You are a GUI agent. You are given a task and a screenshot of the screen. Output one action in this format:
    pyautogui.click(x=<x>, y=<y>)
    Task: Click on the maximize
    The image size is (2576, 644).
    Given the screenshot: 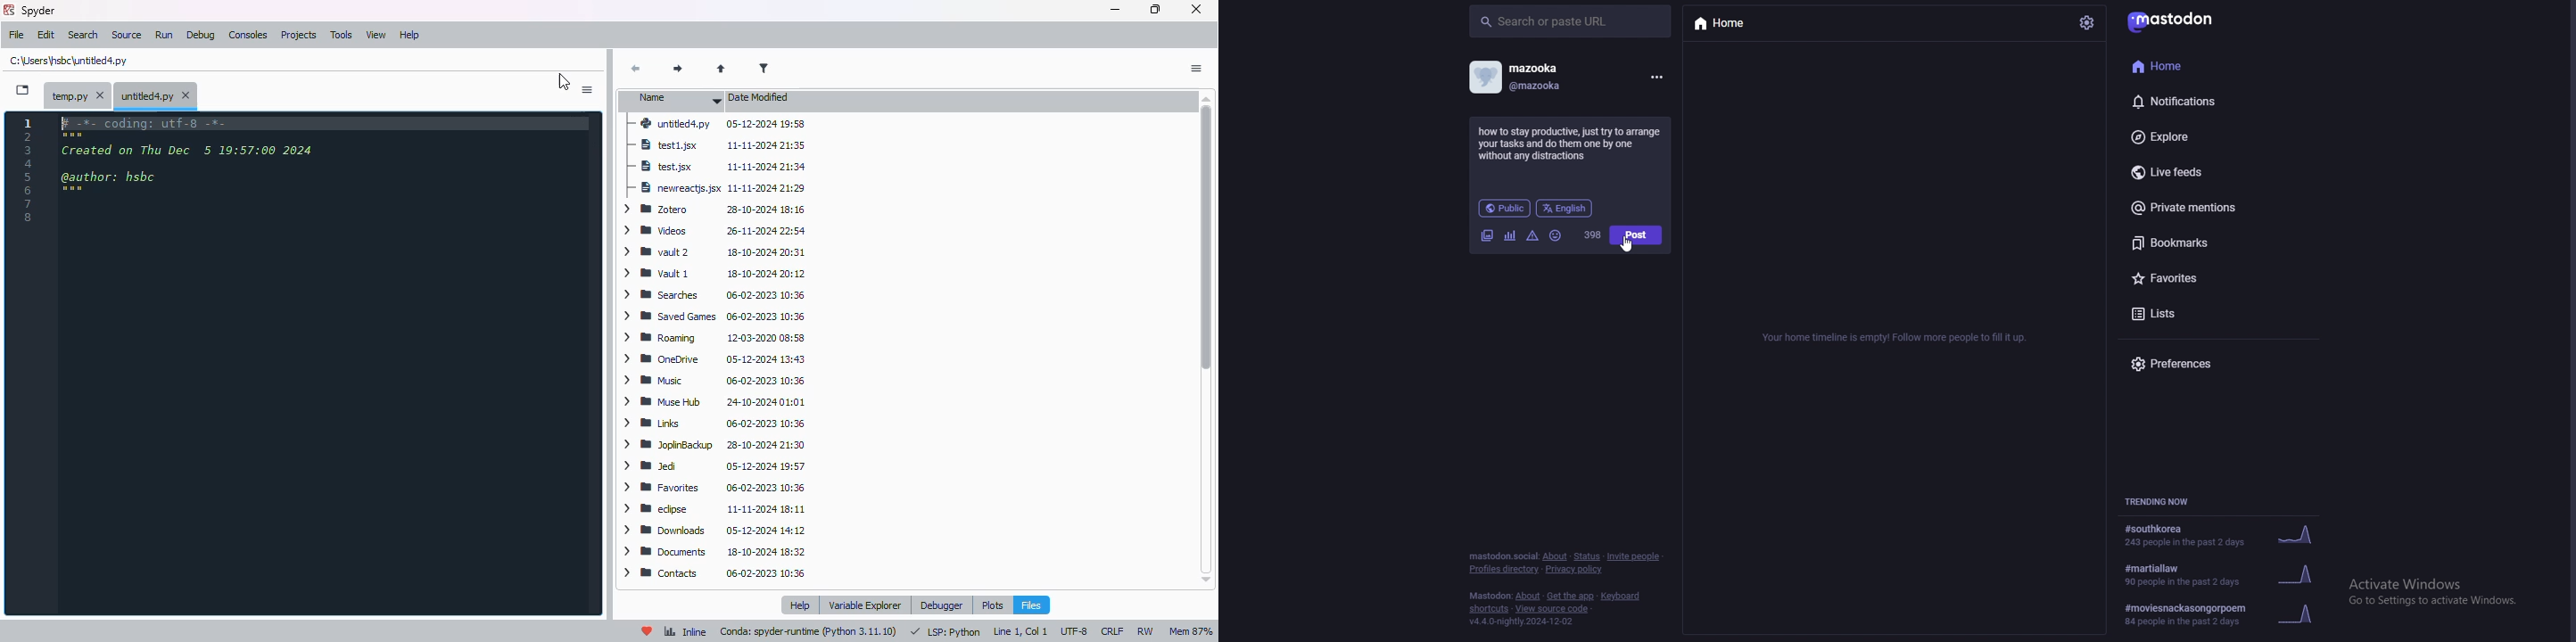 What is the action you would take?
    pyautogui.click(x=1156, y=9)
    